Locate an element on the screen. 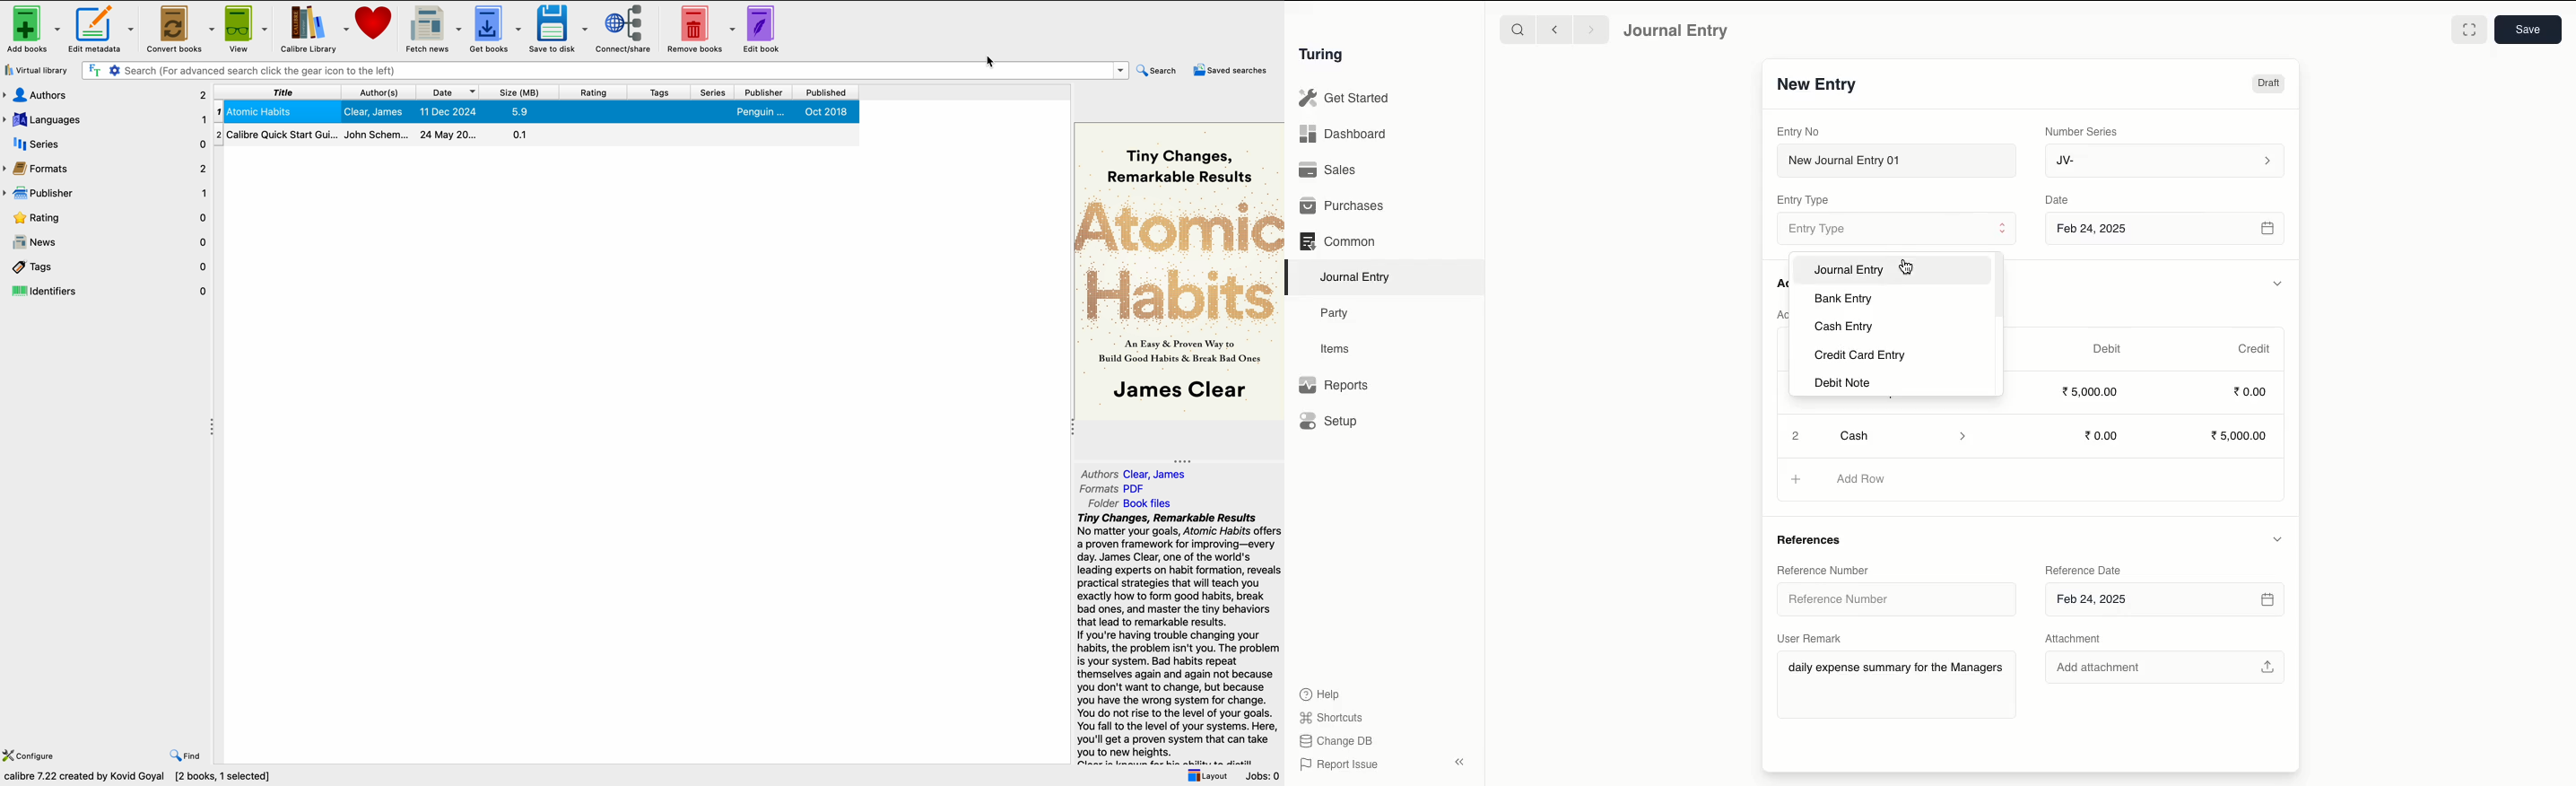  Add is located at coordinates (1795, 433).